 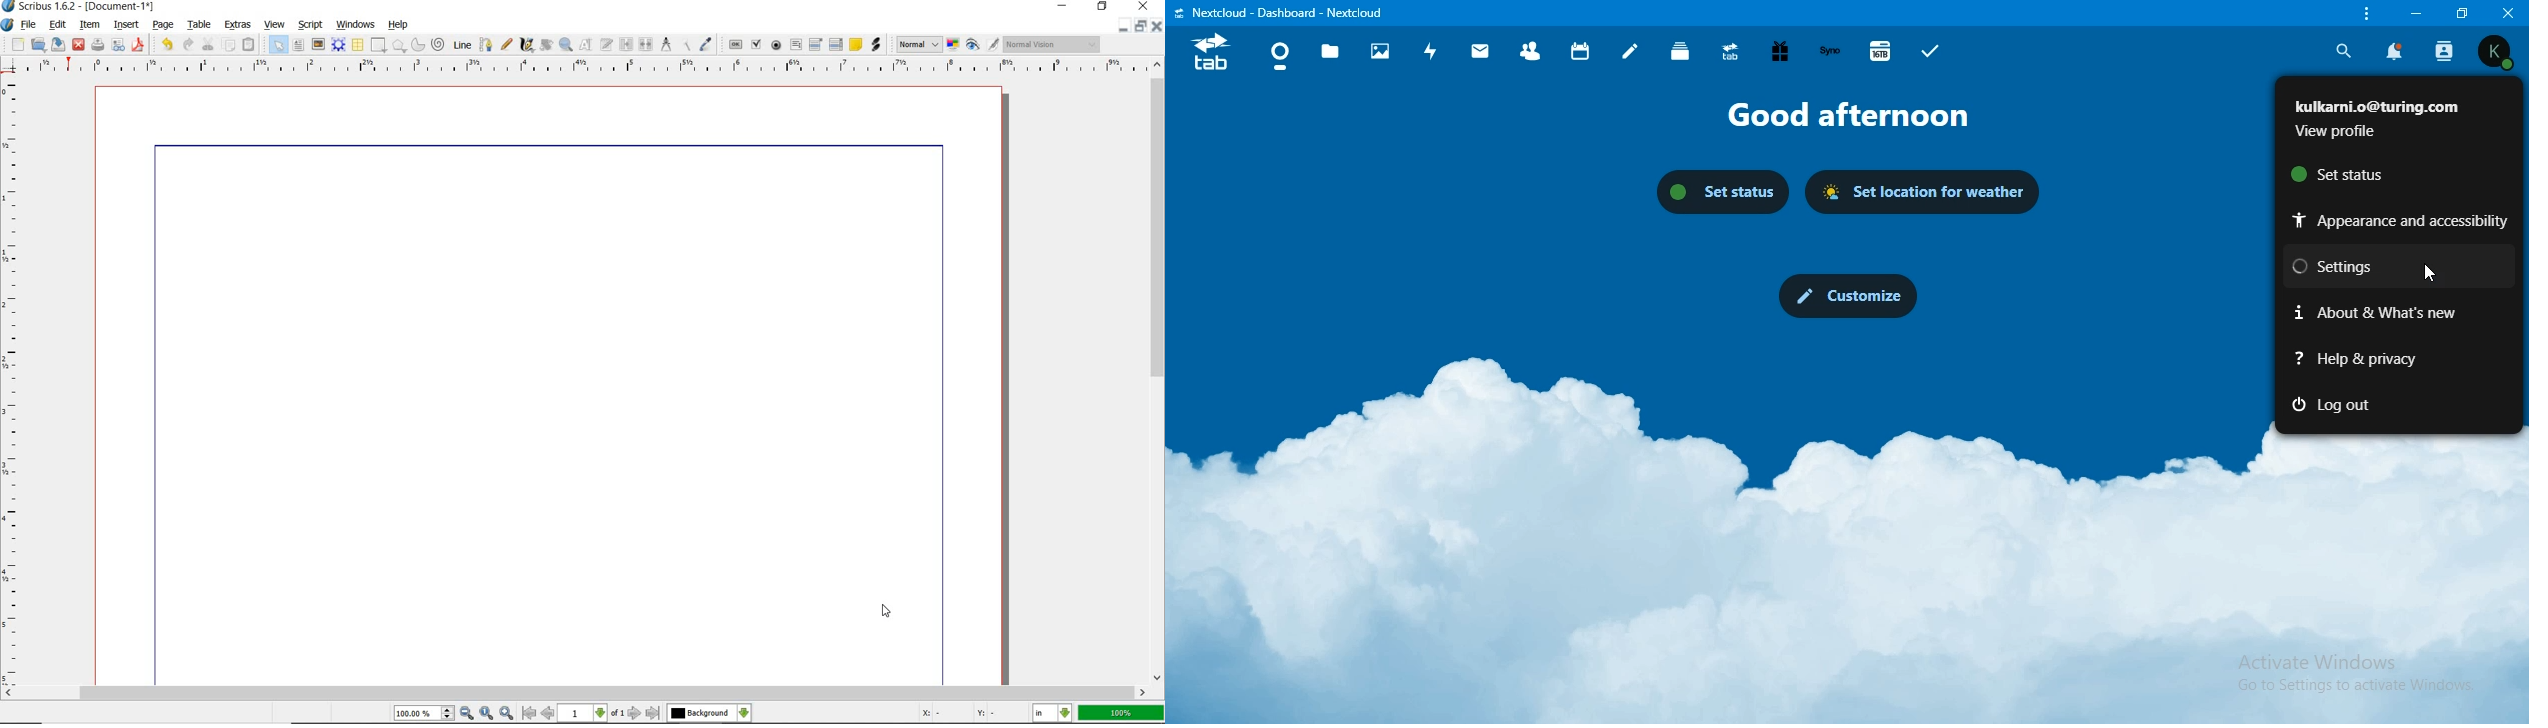 I want to click on link annotation, so click(x=875, y=45).